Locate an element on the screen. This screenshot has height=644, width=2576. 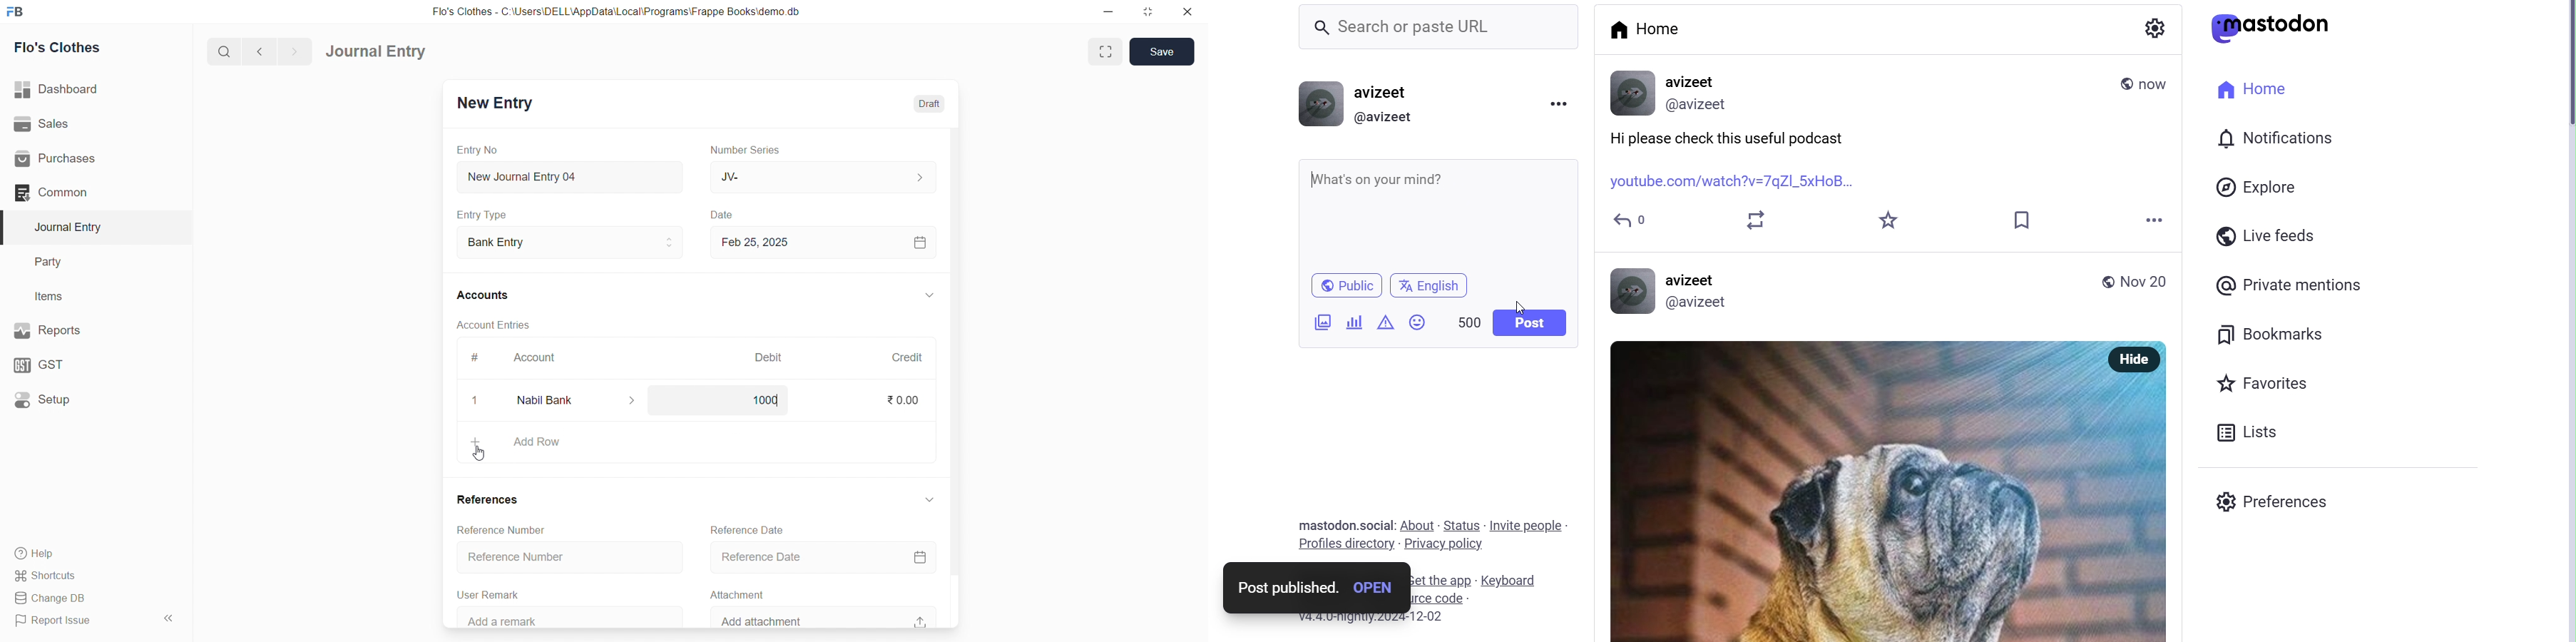
home is located at coordinates (2254, 92).